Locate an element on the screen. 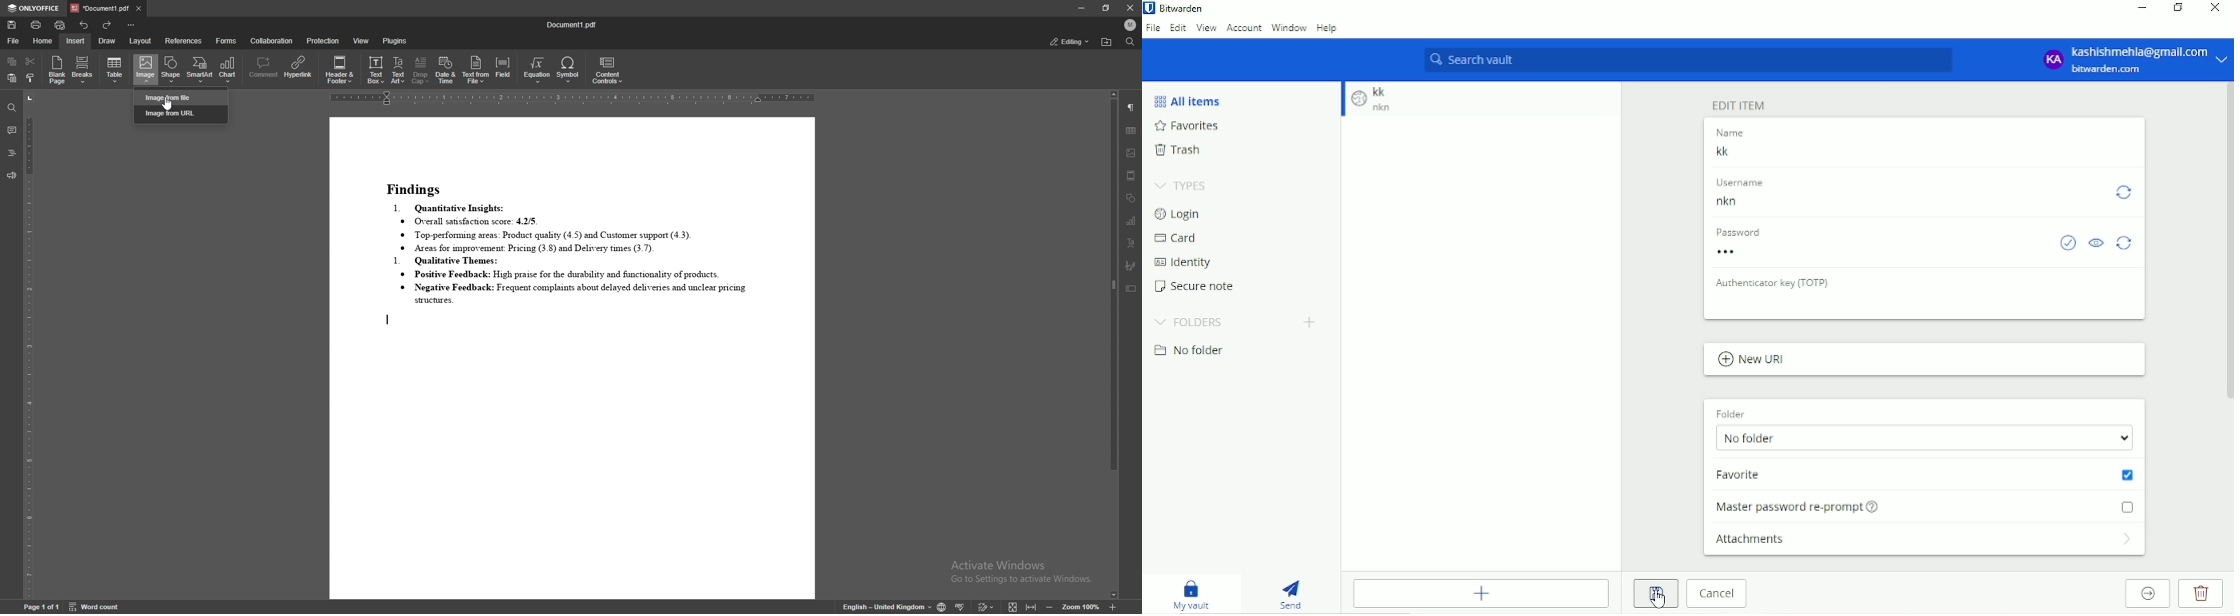  zoom out is located at coordinates (1050, 607).